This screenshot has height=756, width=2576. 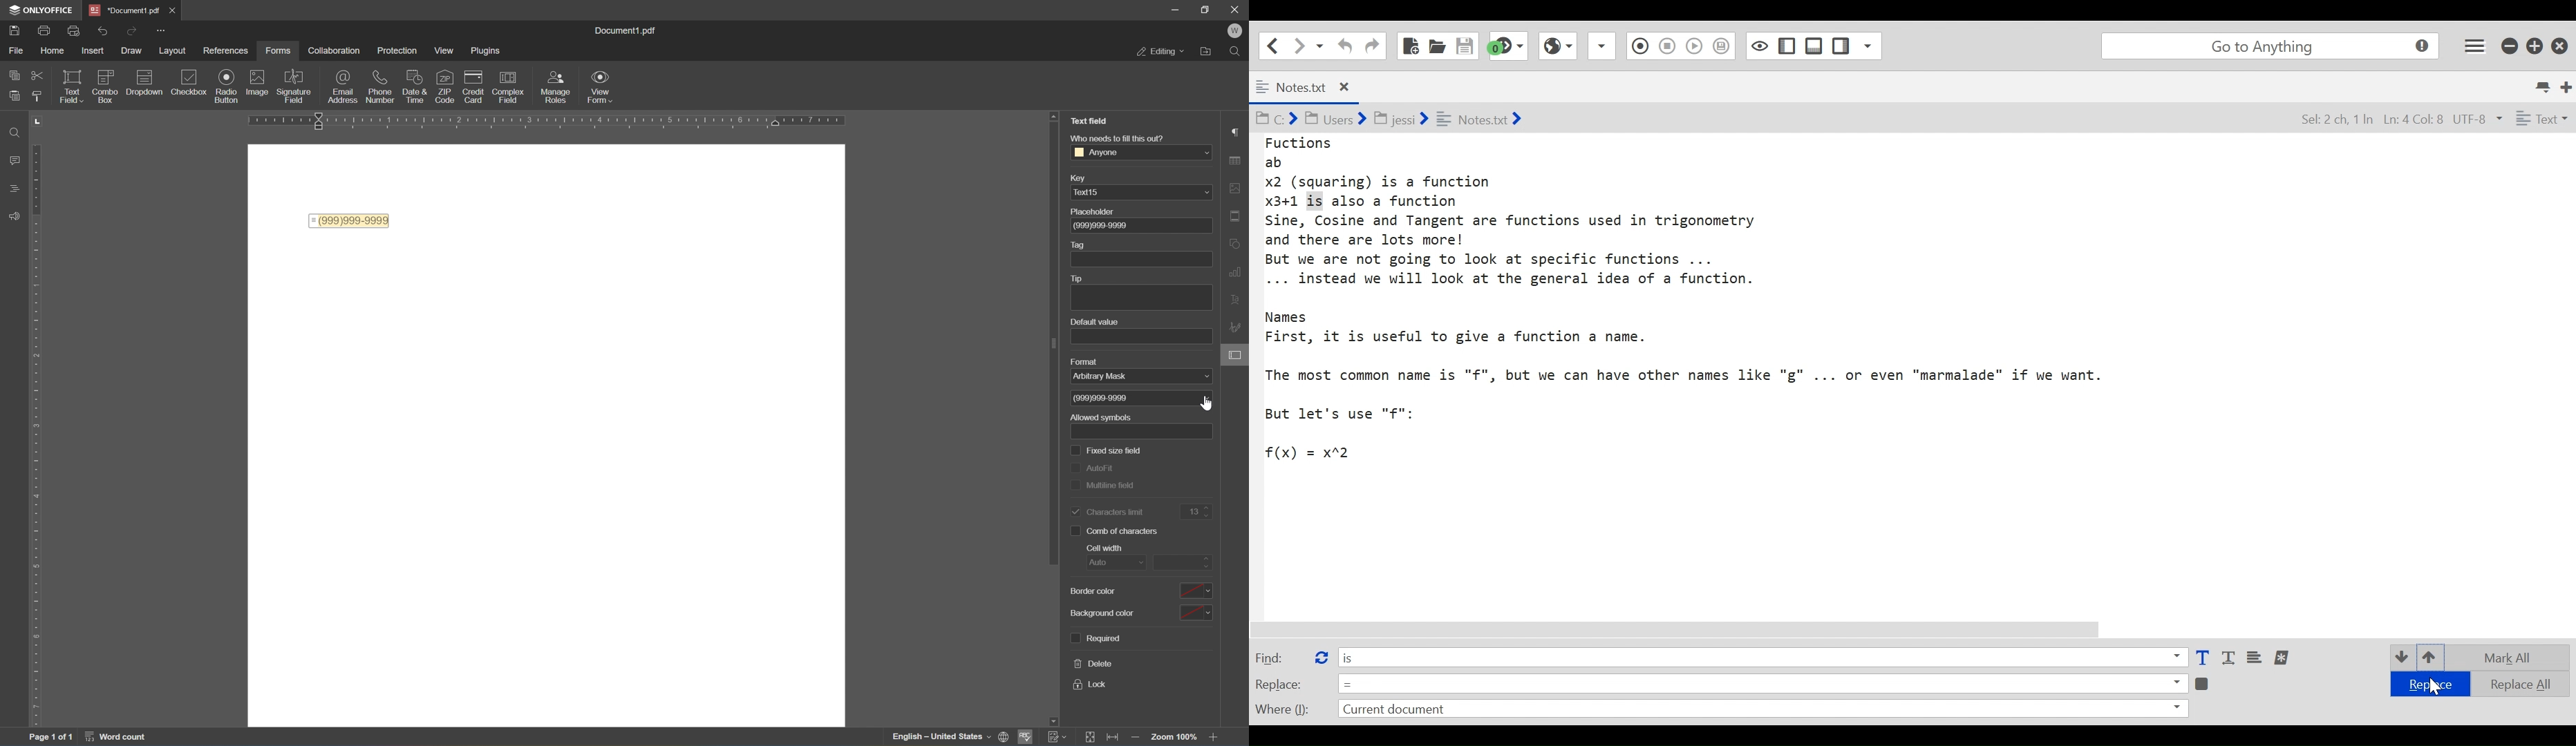 I want to click on customize quick access toolbar, so click(x=160, y=29).